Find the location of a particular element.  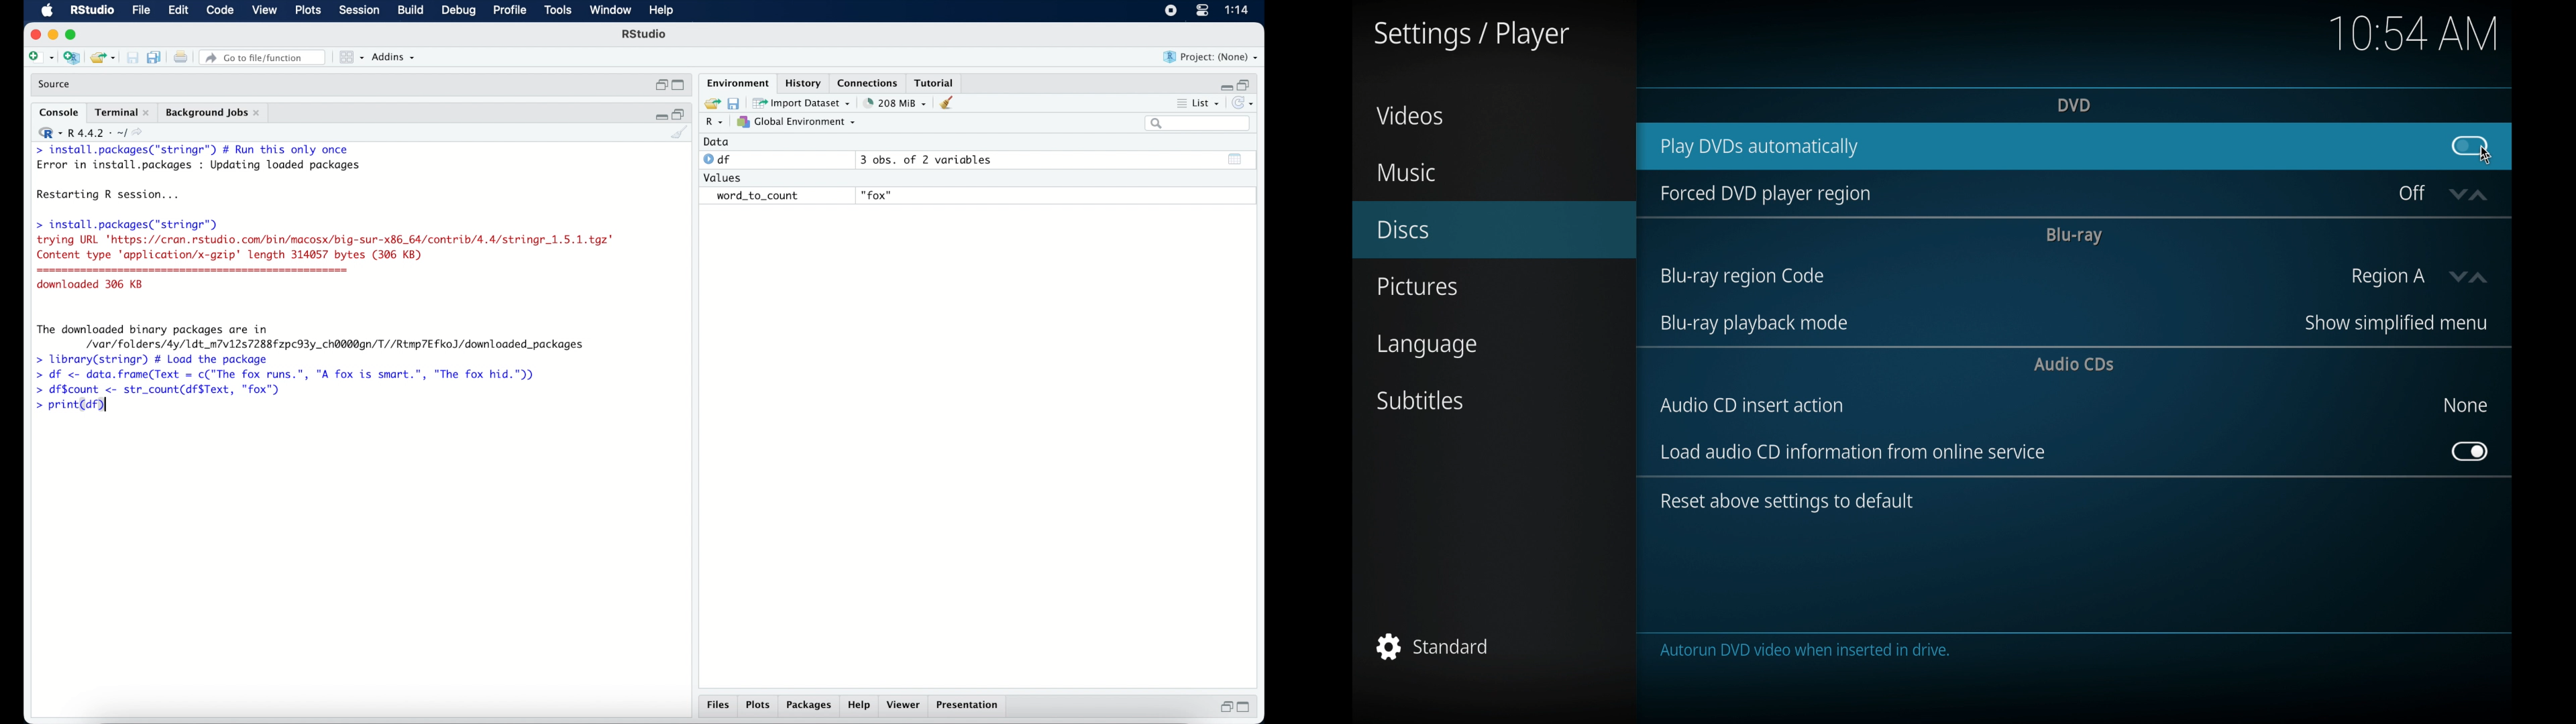

project (none) is located at coordinates (1211, 57).